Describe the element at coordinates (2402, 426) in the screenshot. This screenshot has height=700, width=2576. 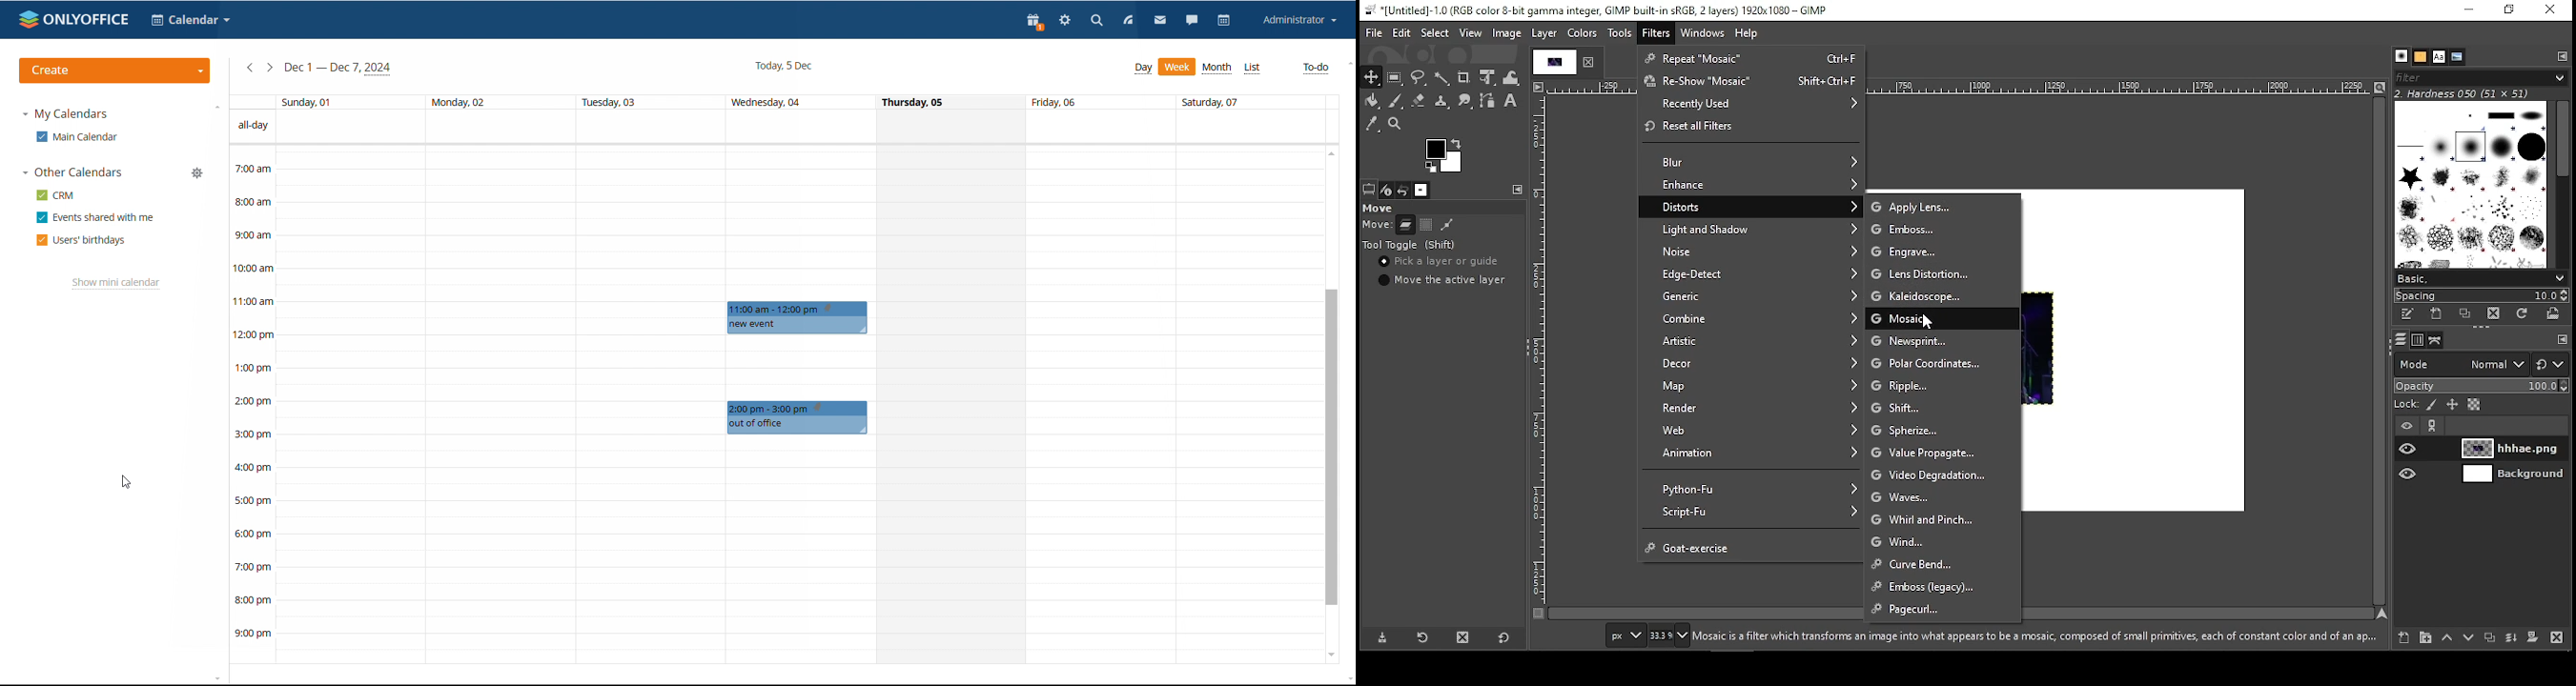
I see `layer visibility` at that location.